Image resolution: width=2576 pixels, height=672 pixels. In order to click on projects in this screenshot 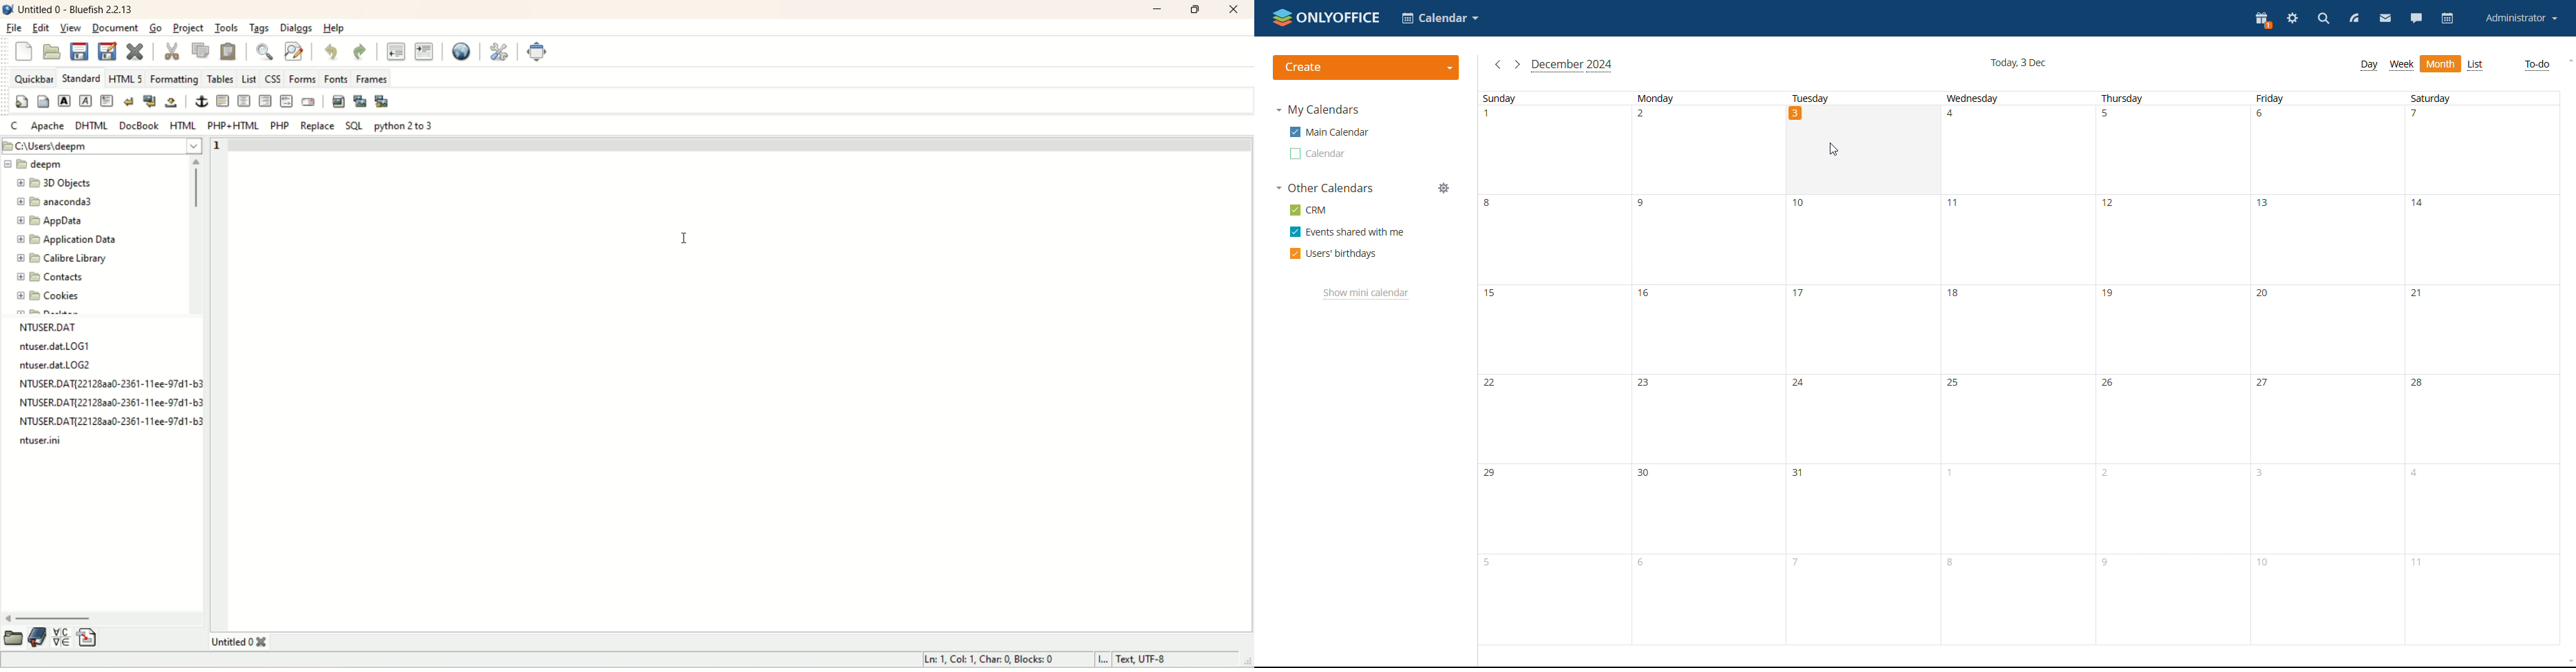, I will do `click(190, 29)`.